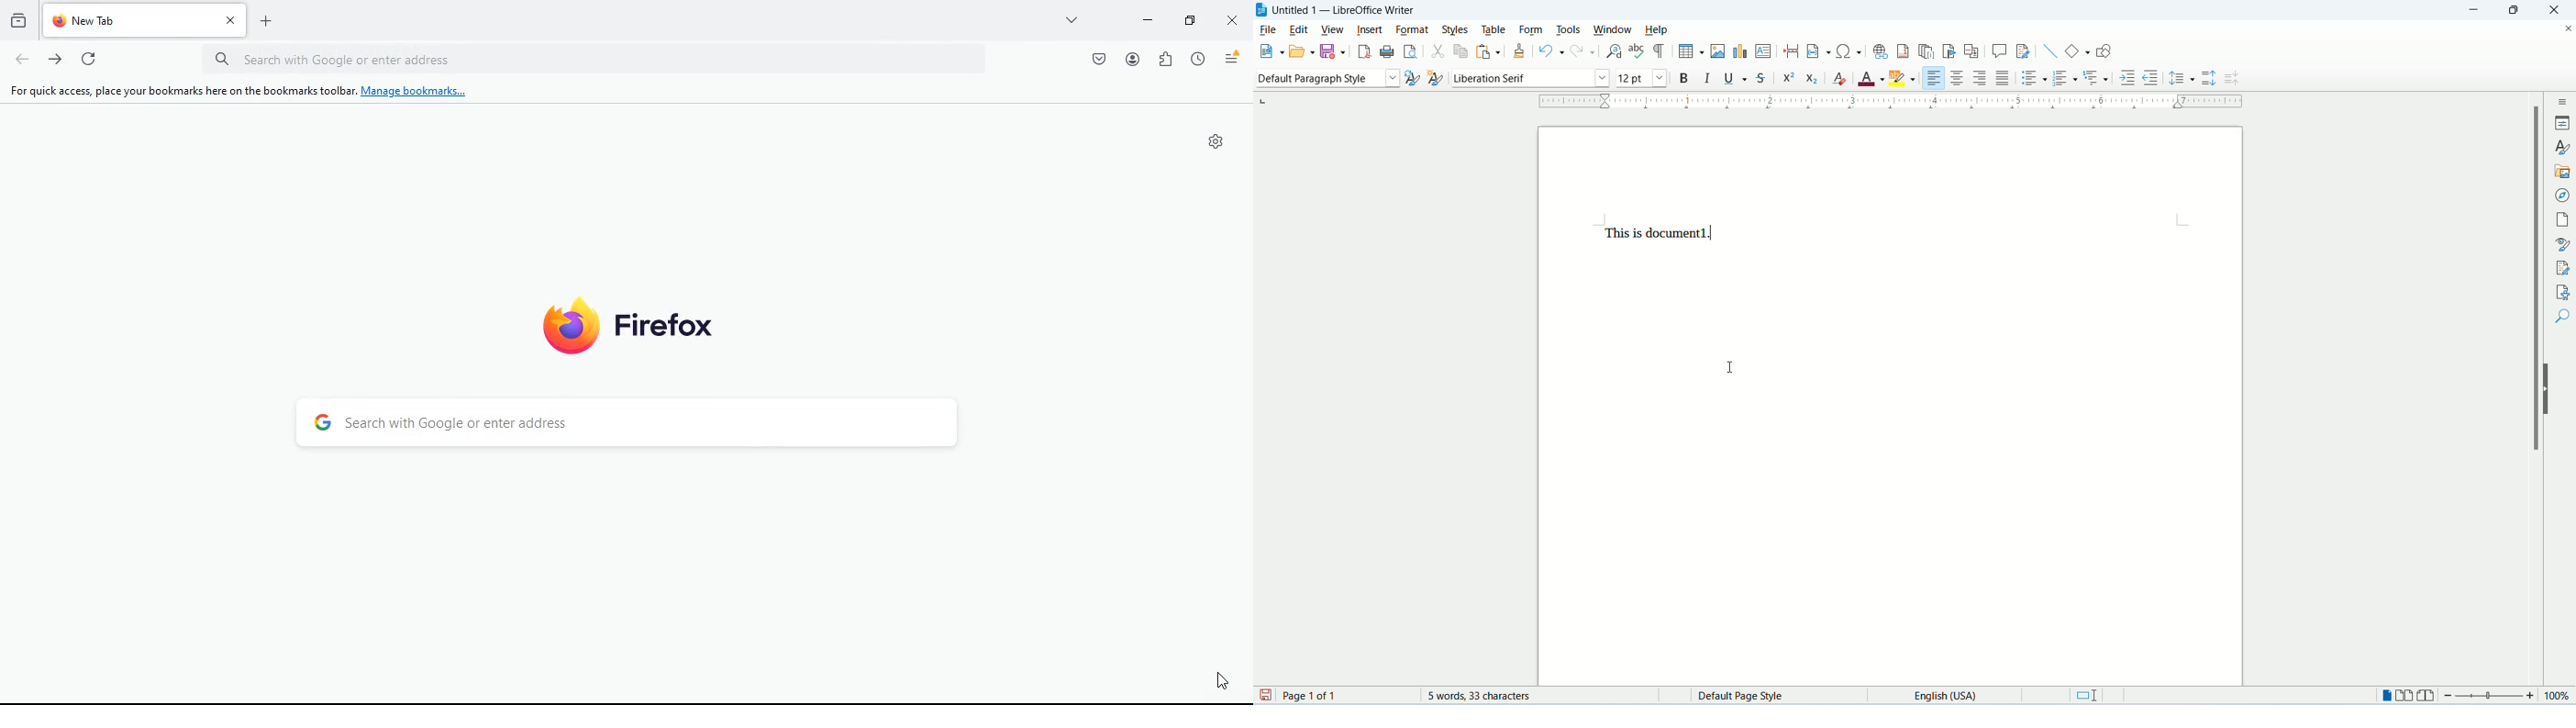 This screenshot has height=728, width=2576. Describe the element at coordinates (2561, 695) in the screenshot. I see `zoom percent` at that location.